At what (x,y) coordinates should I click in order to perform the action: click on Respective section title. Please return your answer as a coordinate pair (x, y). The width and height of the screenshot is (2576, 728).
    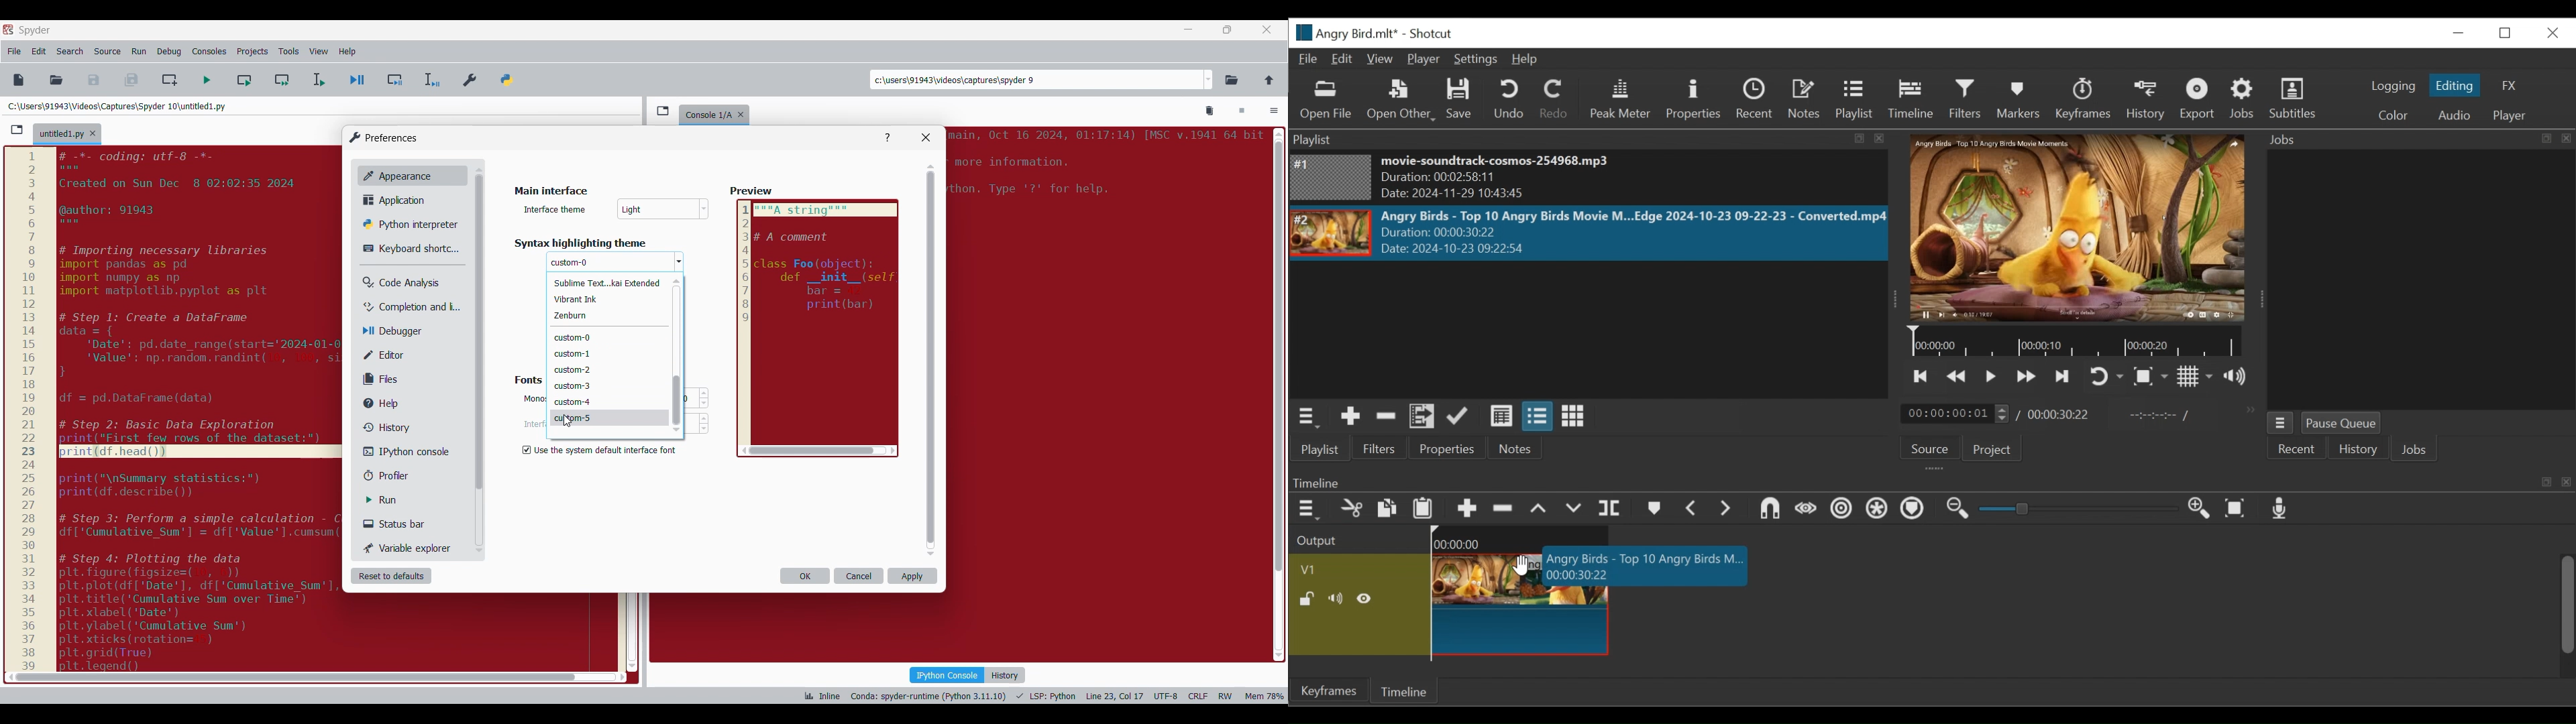
    Looking at the image, I should click on (618, 243).